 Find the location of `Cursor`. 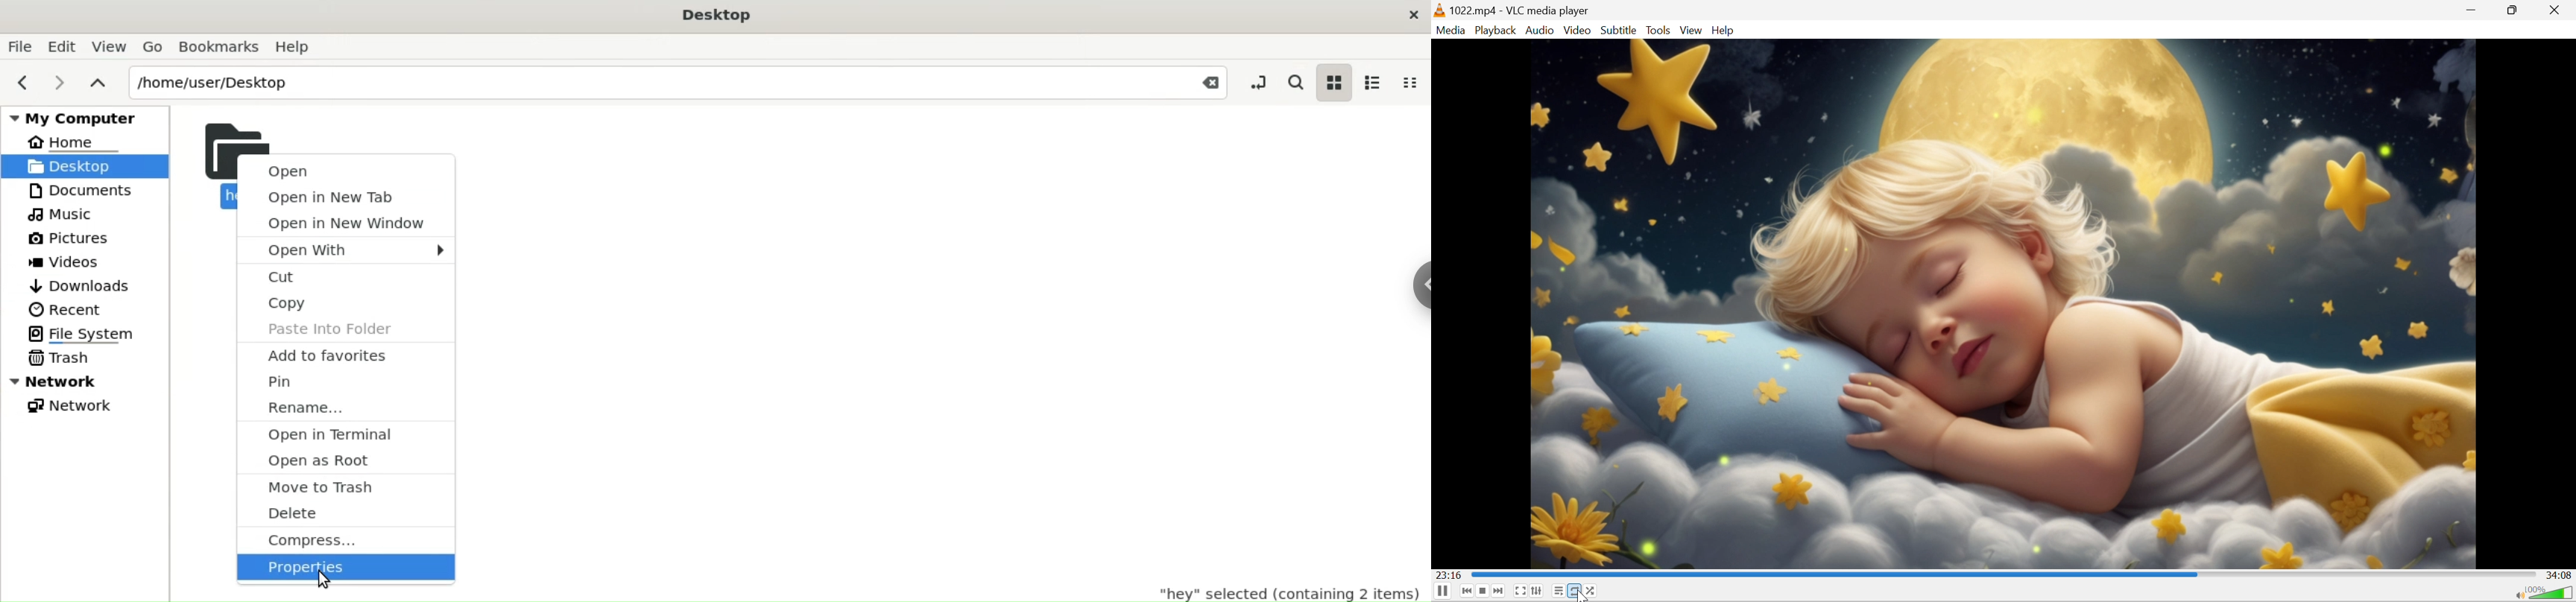

Cursor is located at coordinates (319, 583).